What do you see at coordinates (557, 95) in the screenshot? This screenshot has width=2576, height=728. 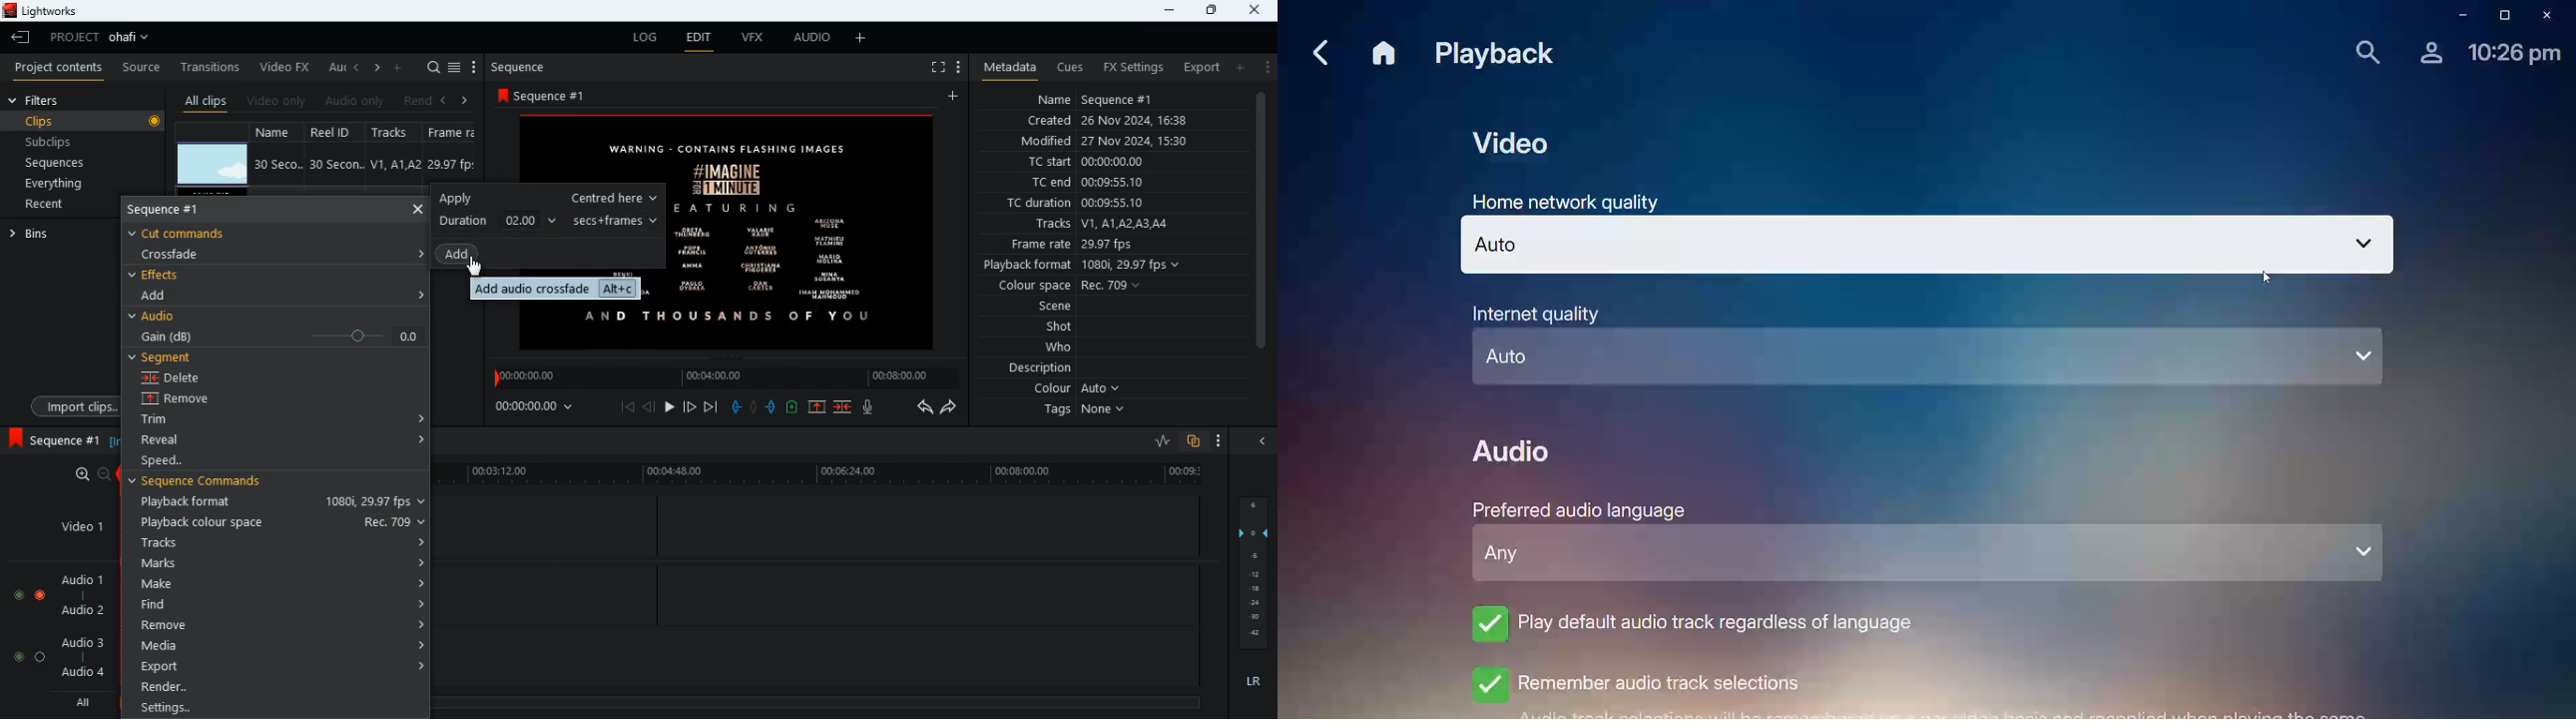 I see `sequence` at bounding box center [557, 95].